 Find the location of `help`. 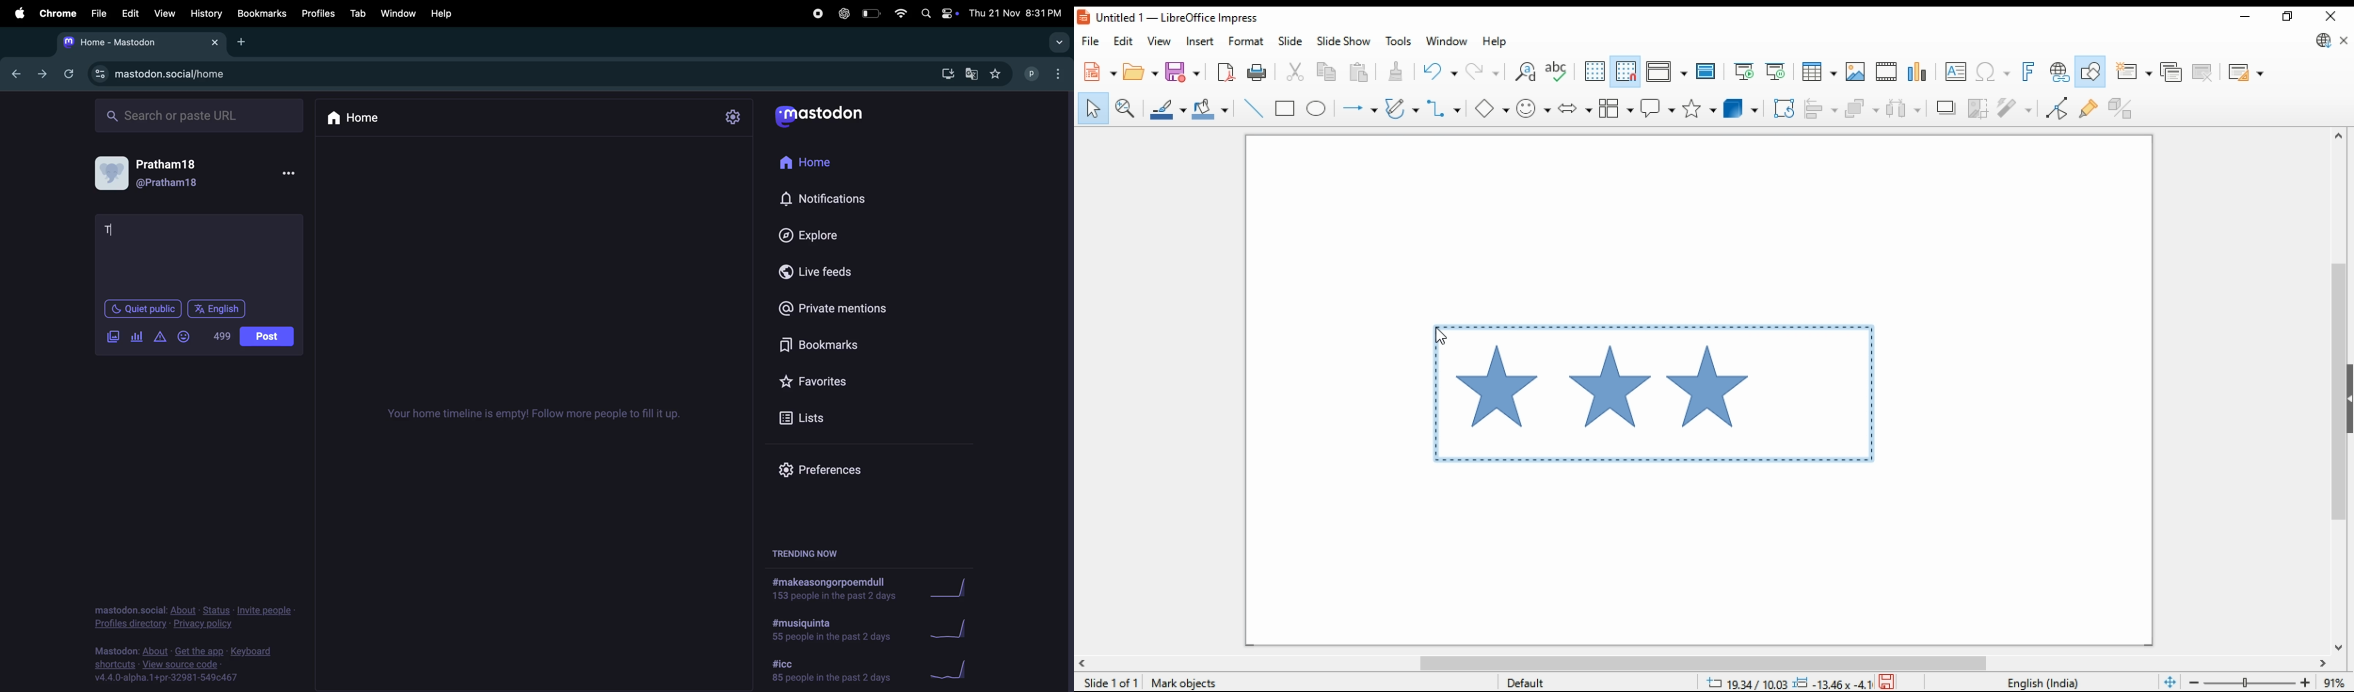

help is located at coordinates (439, 14).